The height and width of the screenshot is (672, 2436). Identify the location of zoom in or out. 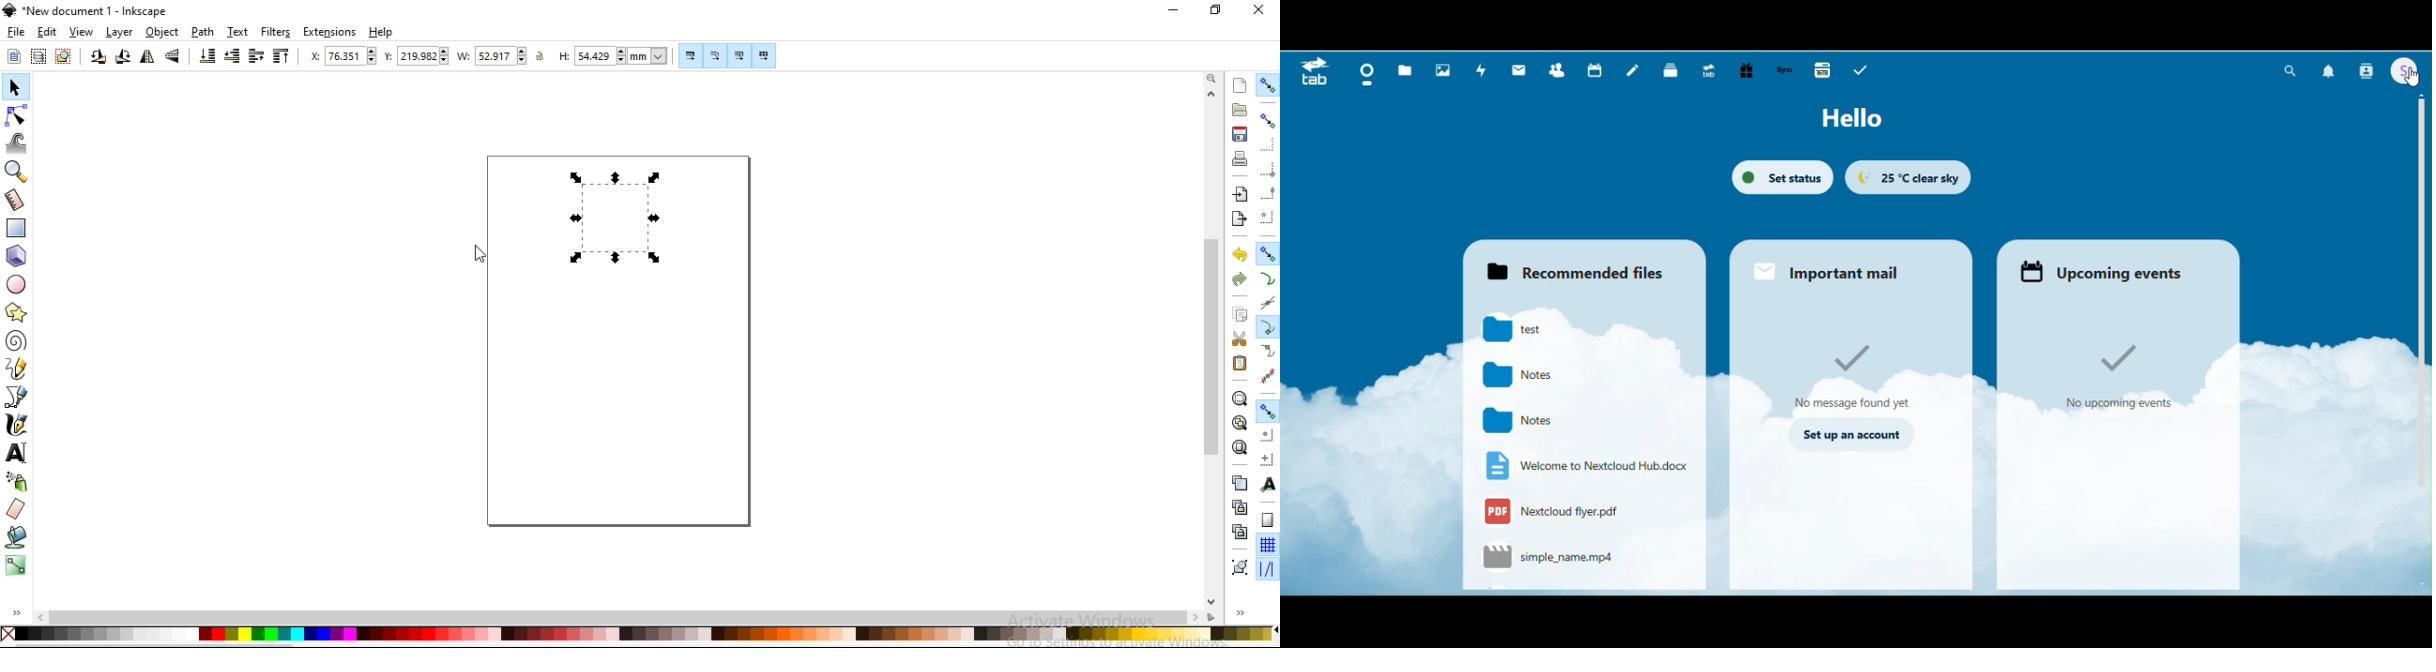
(14, 174).